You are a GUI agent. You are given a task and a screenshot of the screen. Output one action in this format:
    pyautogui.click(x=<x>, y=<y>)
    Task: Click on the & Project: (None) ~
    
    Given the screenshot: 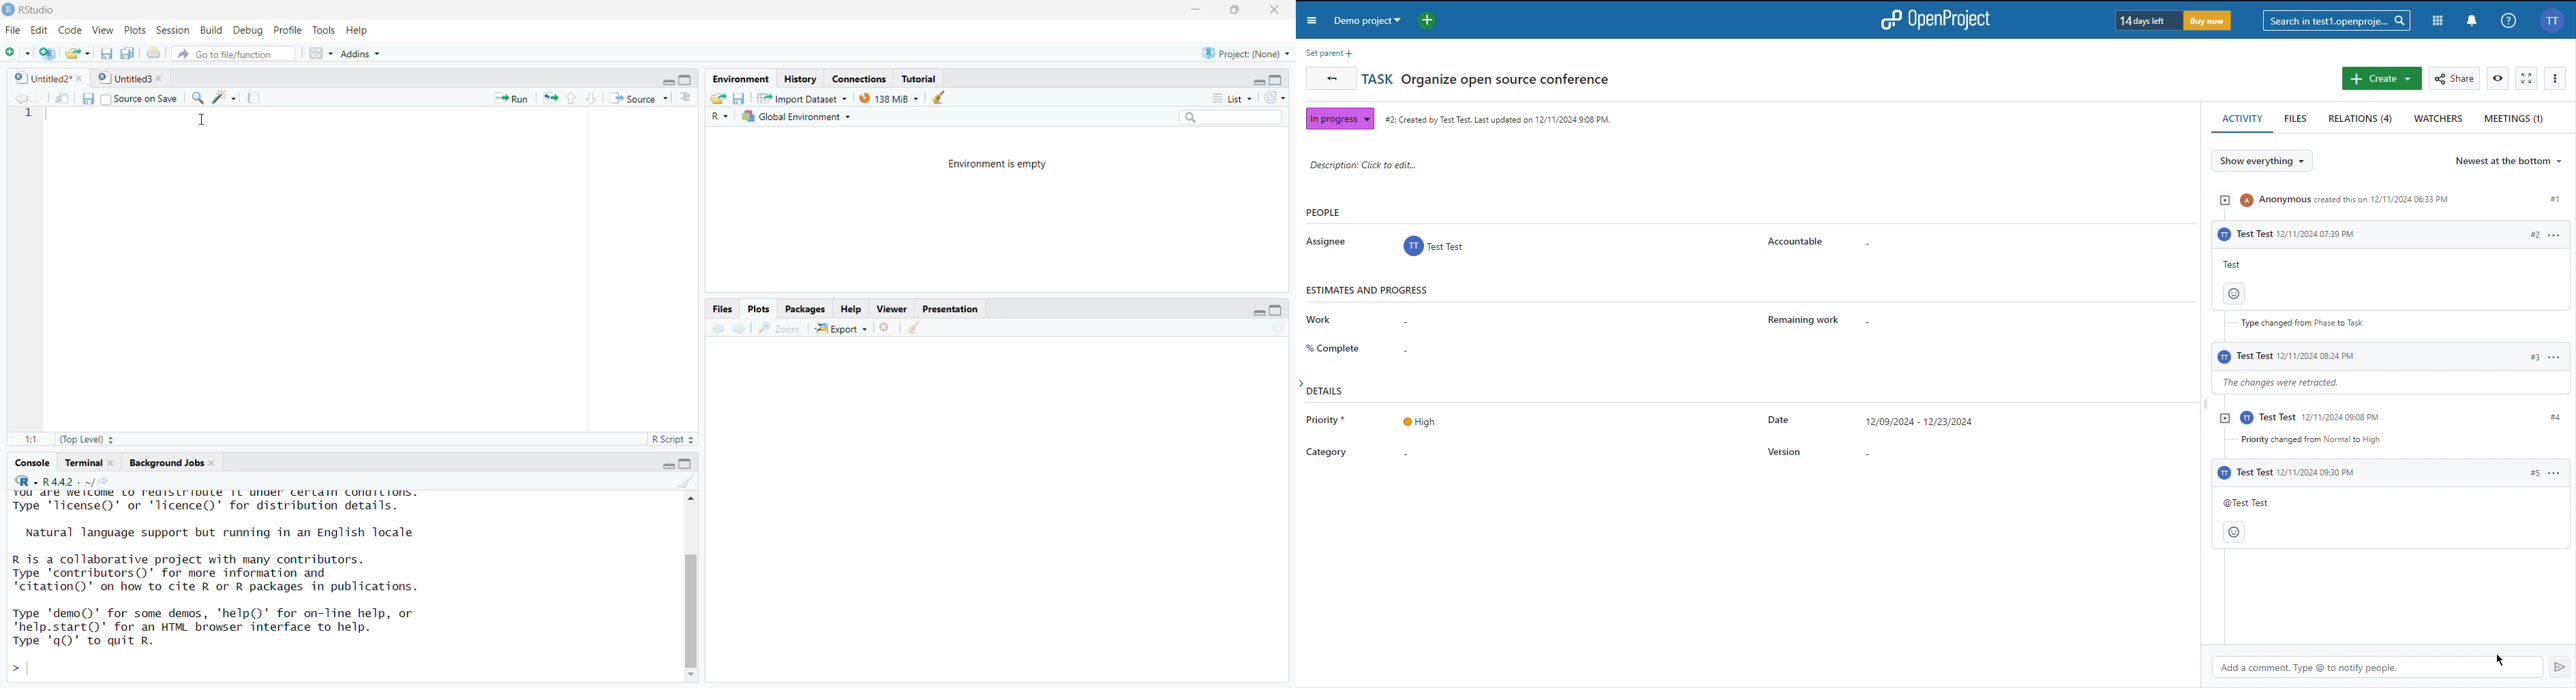 What is the action you would take?
    pyautogui.click(x=1244, y=50)
    